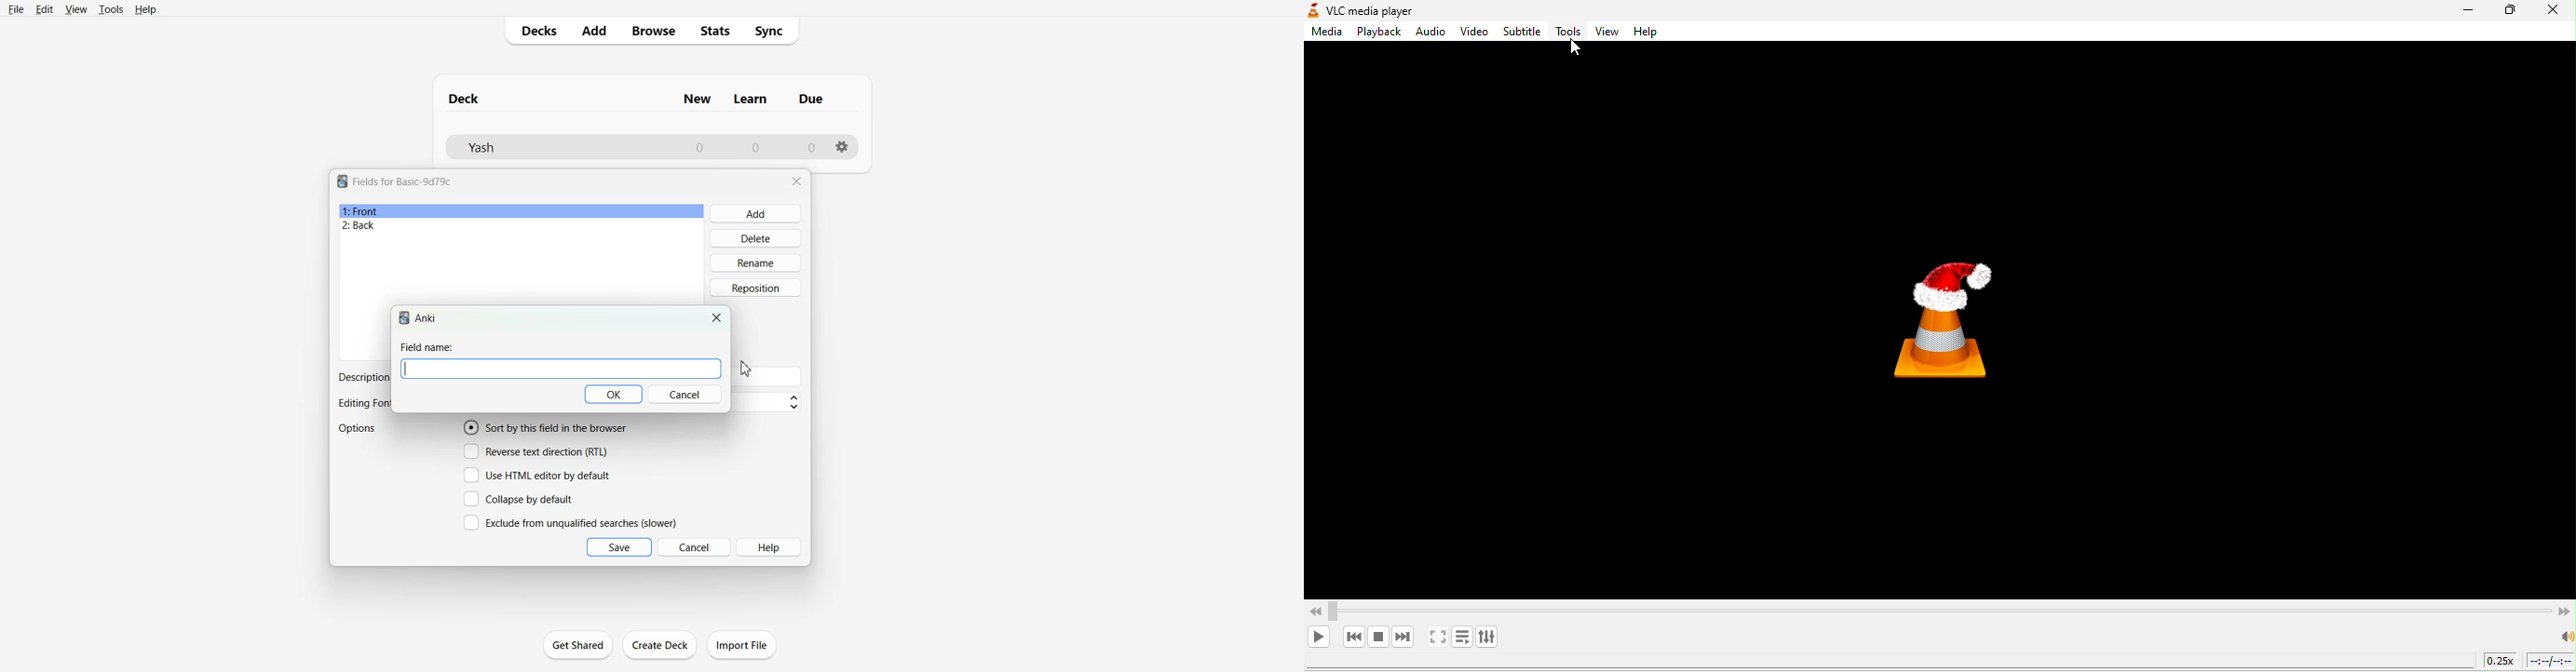 The image size is (2576, 672). I want to click on Save, so click(619, 547).